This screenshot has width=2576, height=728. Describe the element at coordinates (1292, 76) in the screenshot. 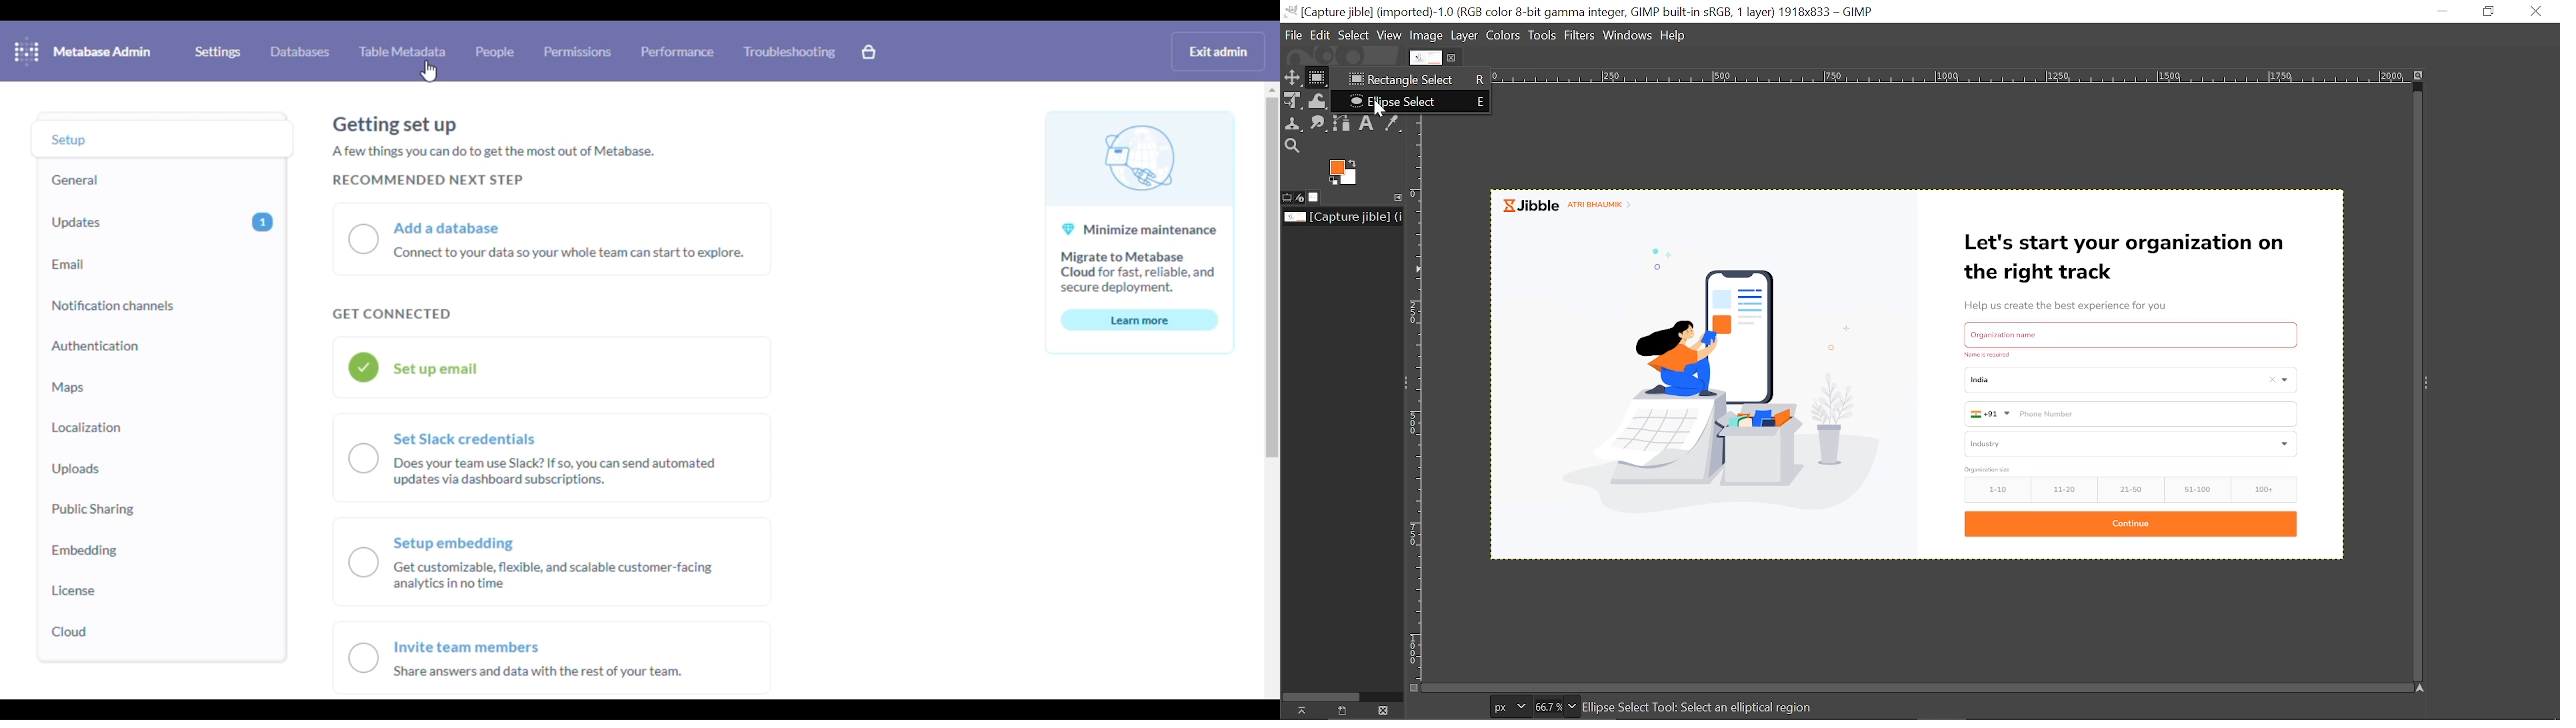

I see `Move tool` at that location.